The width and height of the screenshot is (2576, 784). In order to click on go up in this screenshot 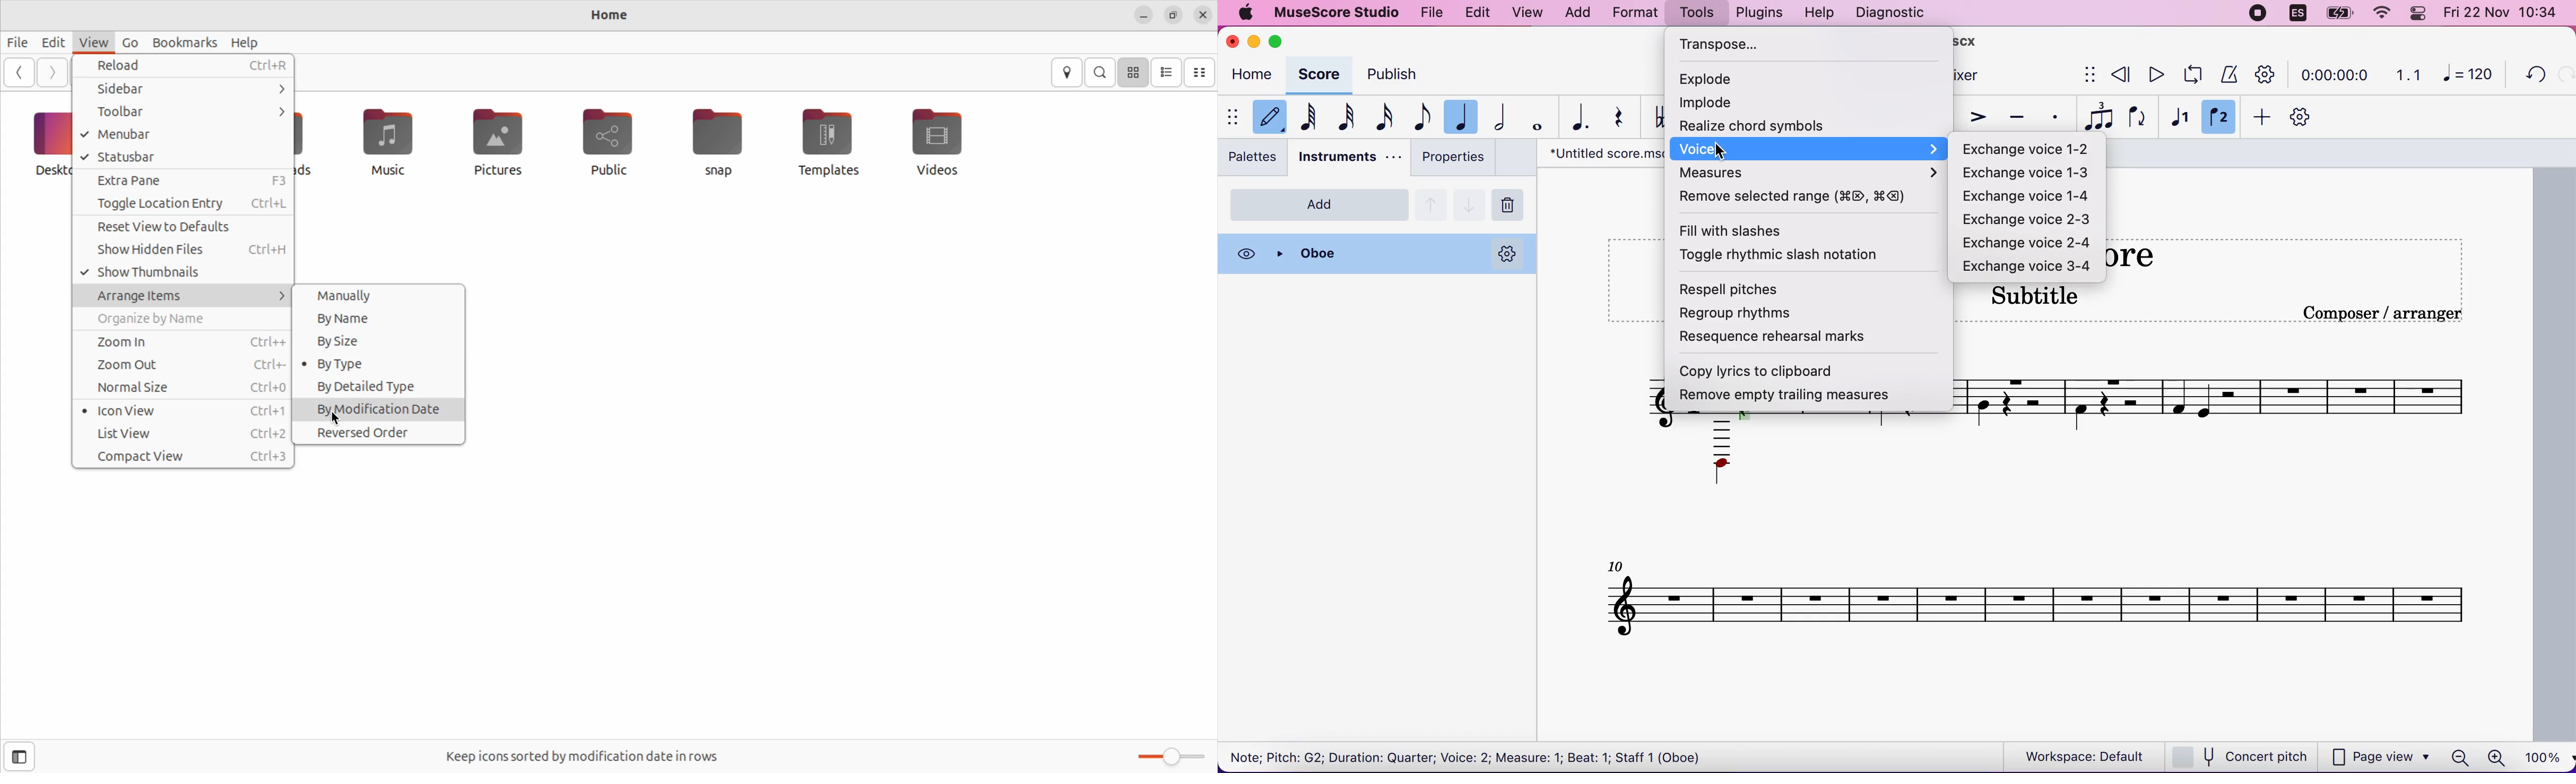, I will do `click(1431, 203)`.